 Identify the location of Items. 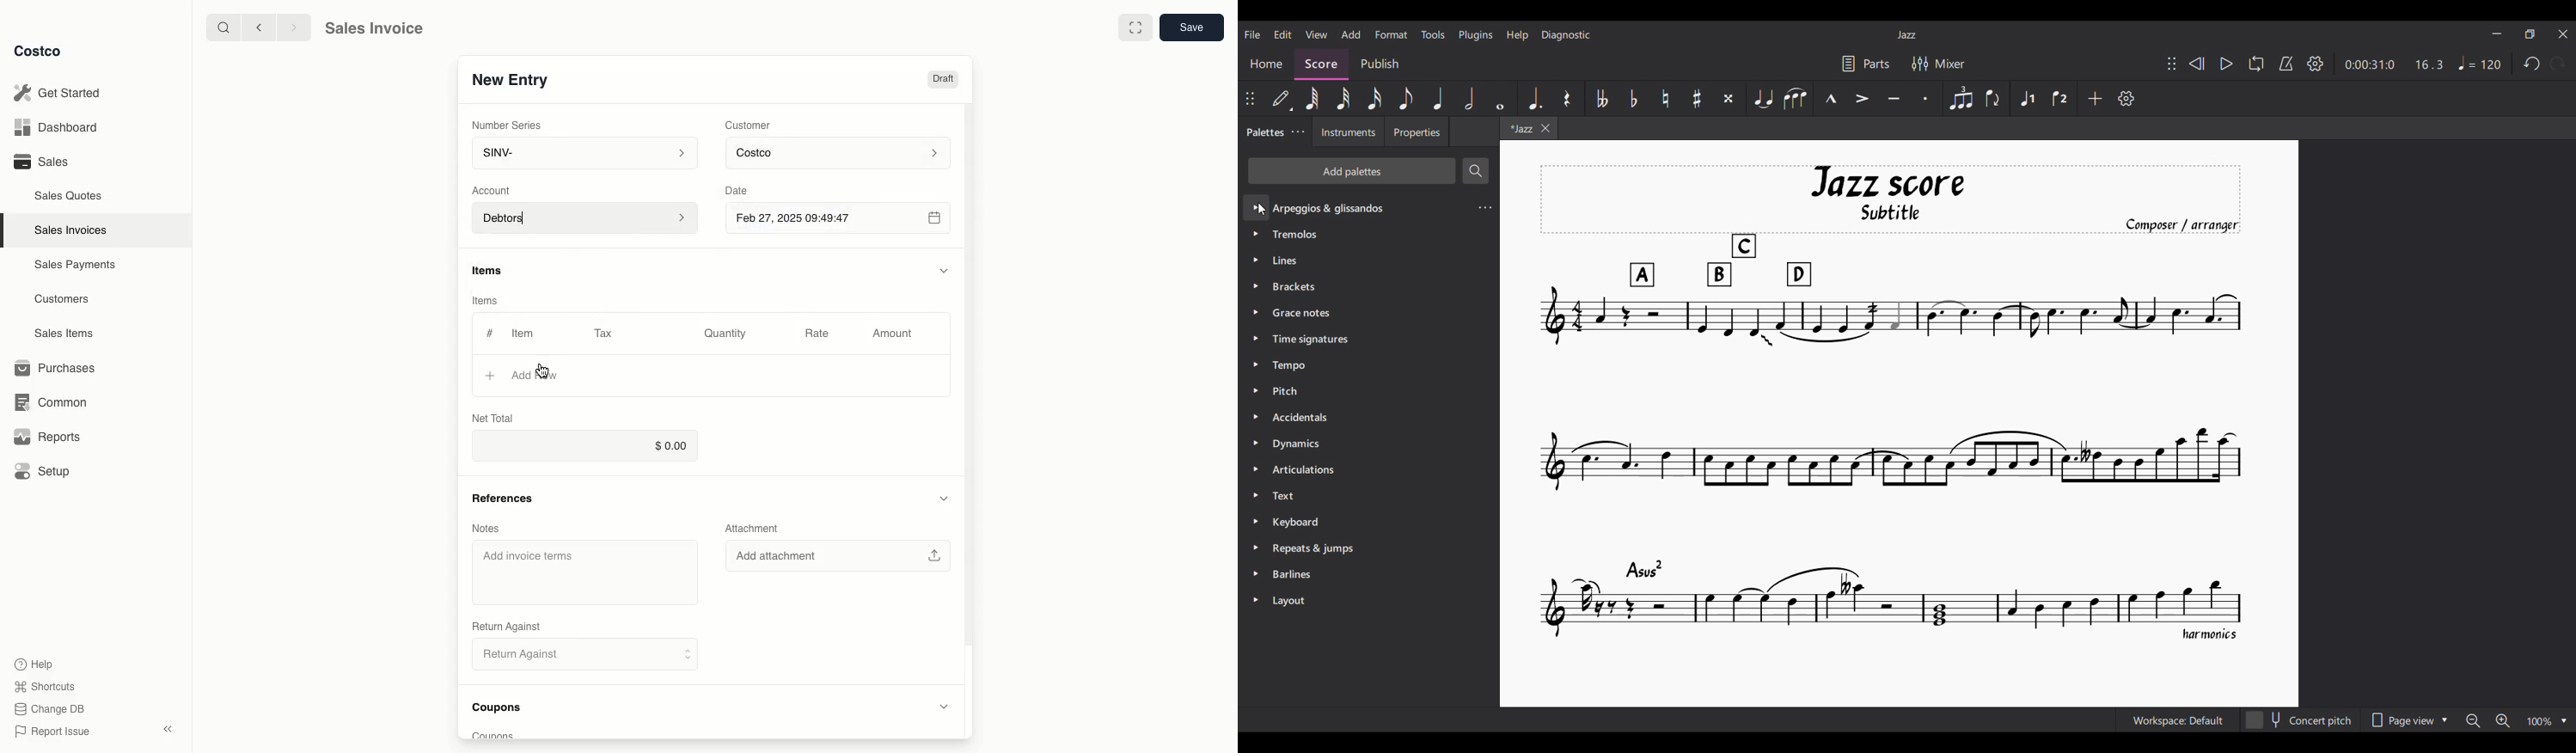
(488, 301).